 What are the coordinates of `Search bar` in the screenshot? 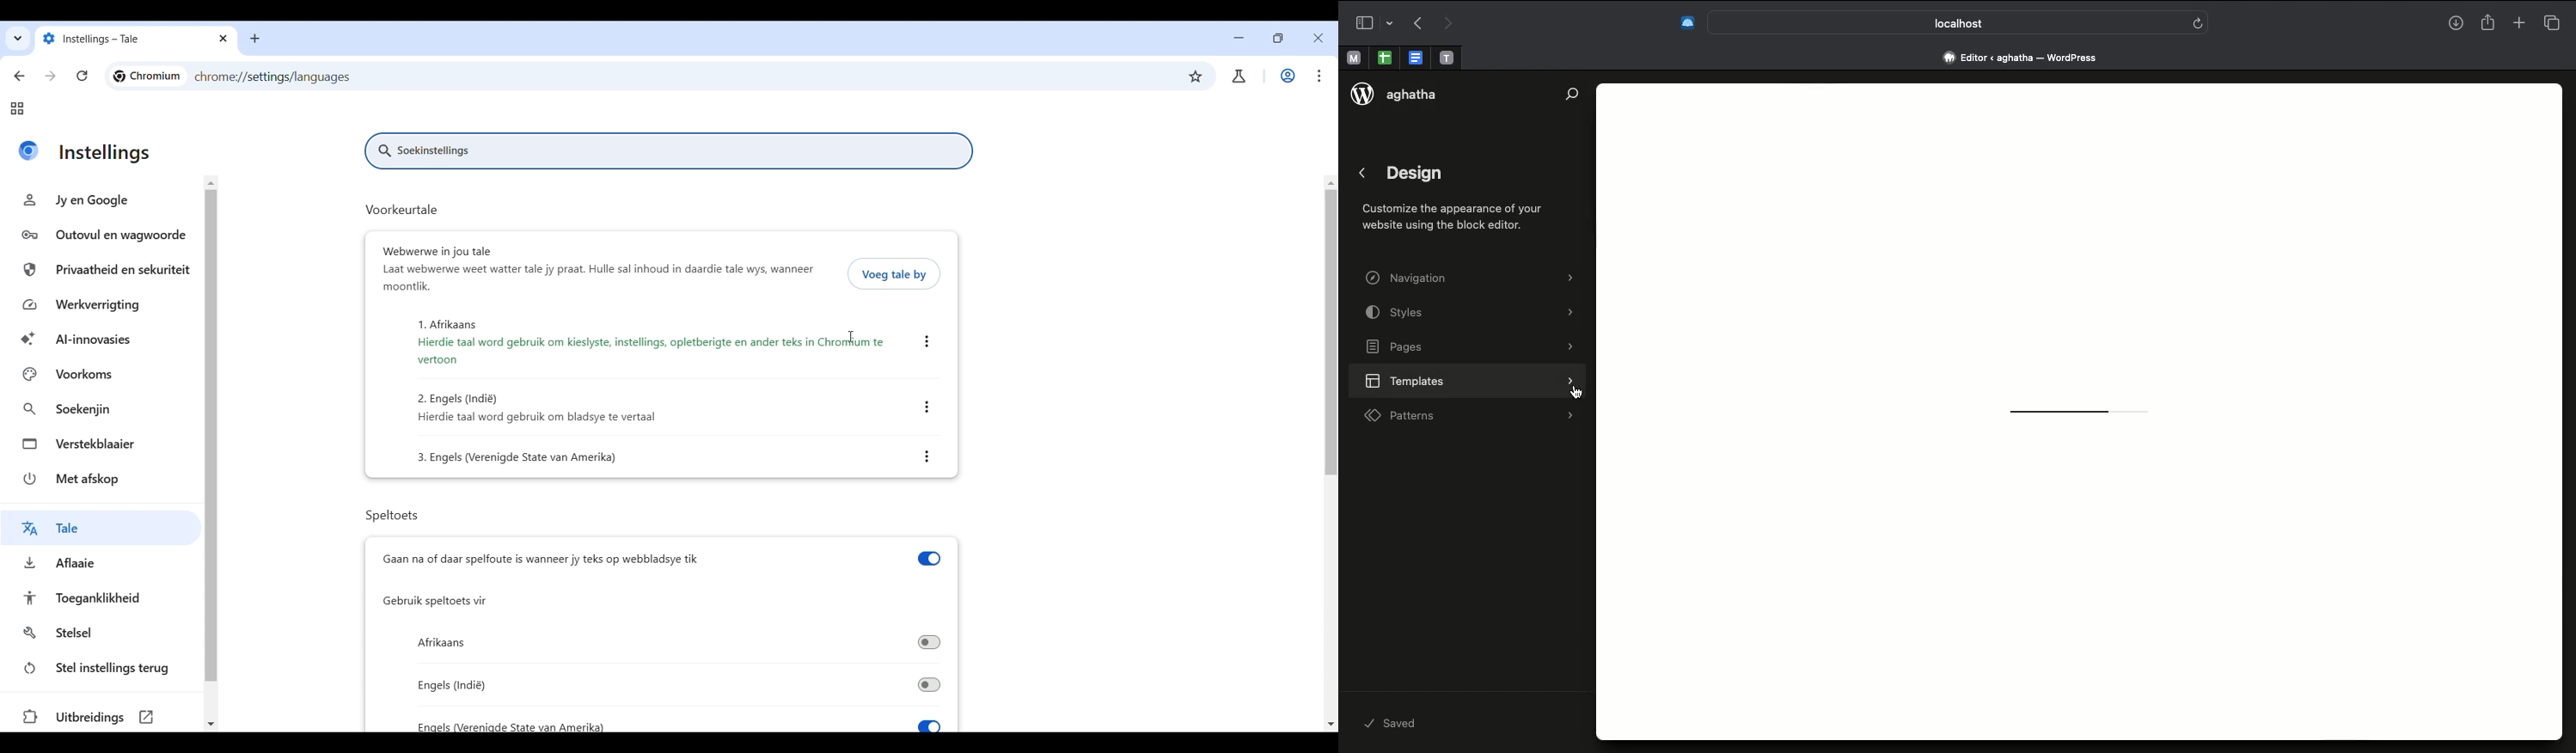 It's located at (1961, 22).